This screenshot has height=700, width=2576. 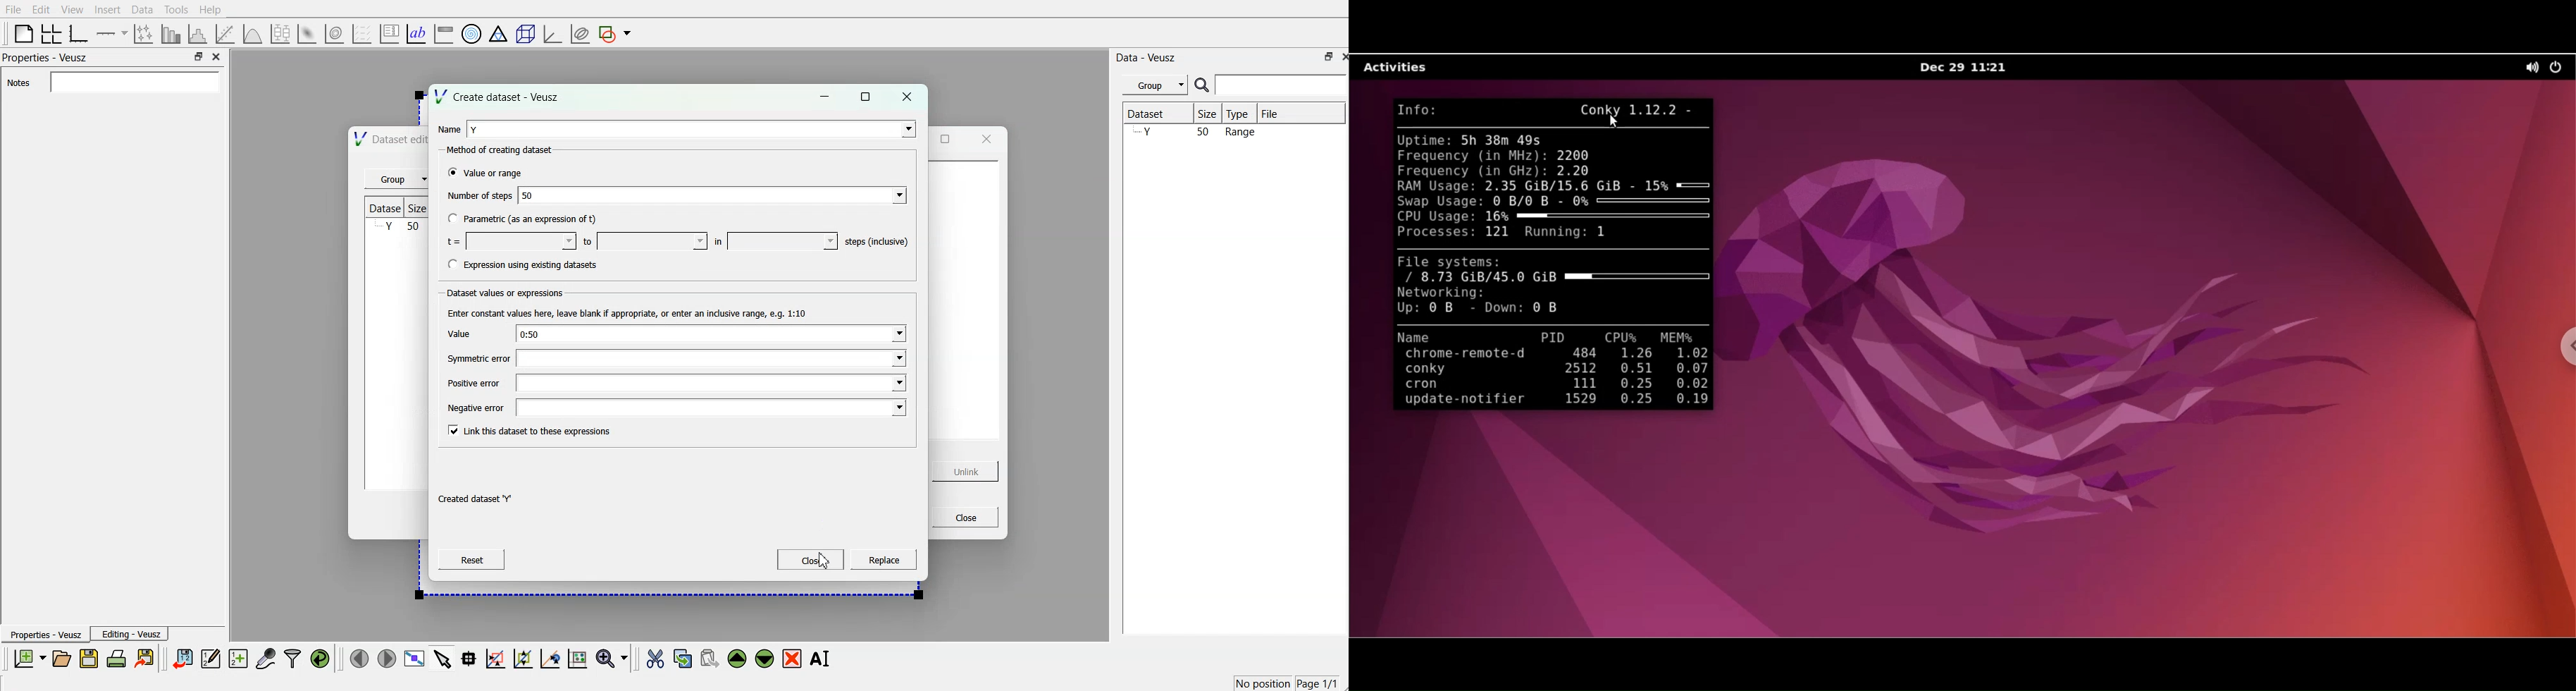 What do you see at coordinates (1241, 113) in the screenshot?
I see `Type` at bounding box center [1241, 113].